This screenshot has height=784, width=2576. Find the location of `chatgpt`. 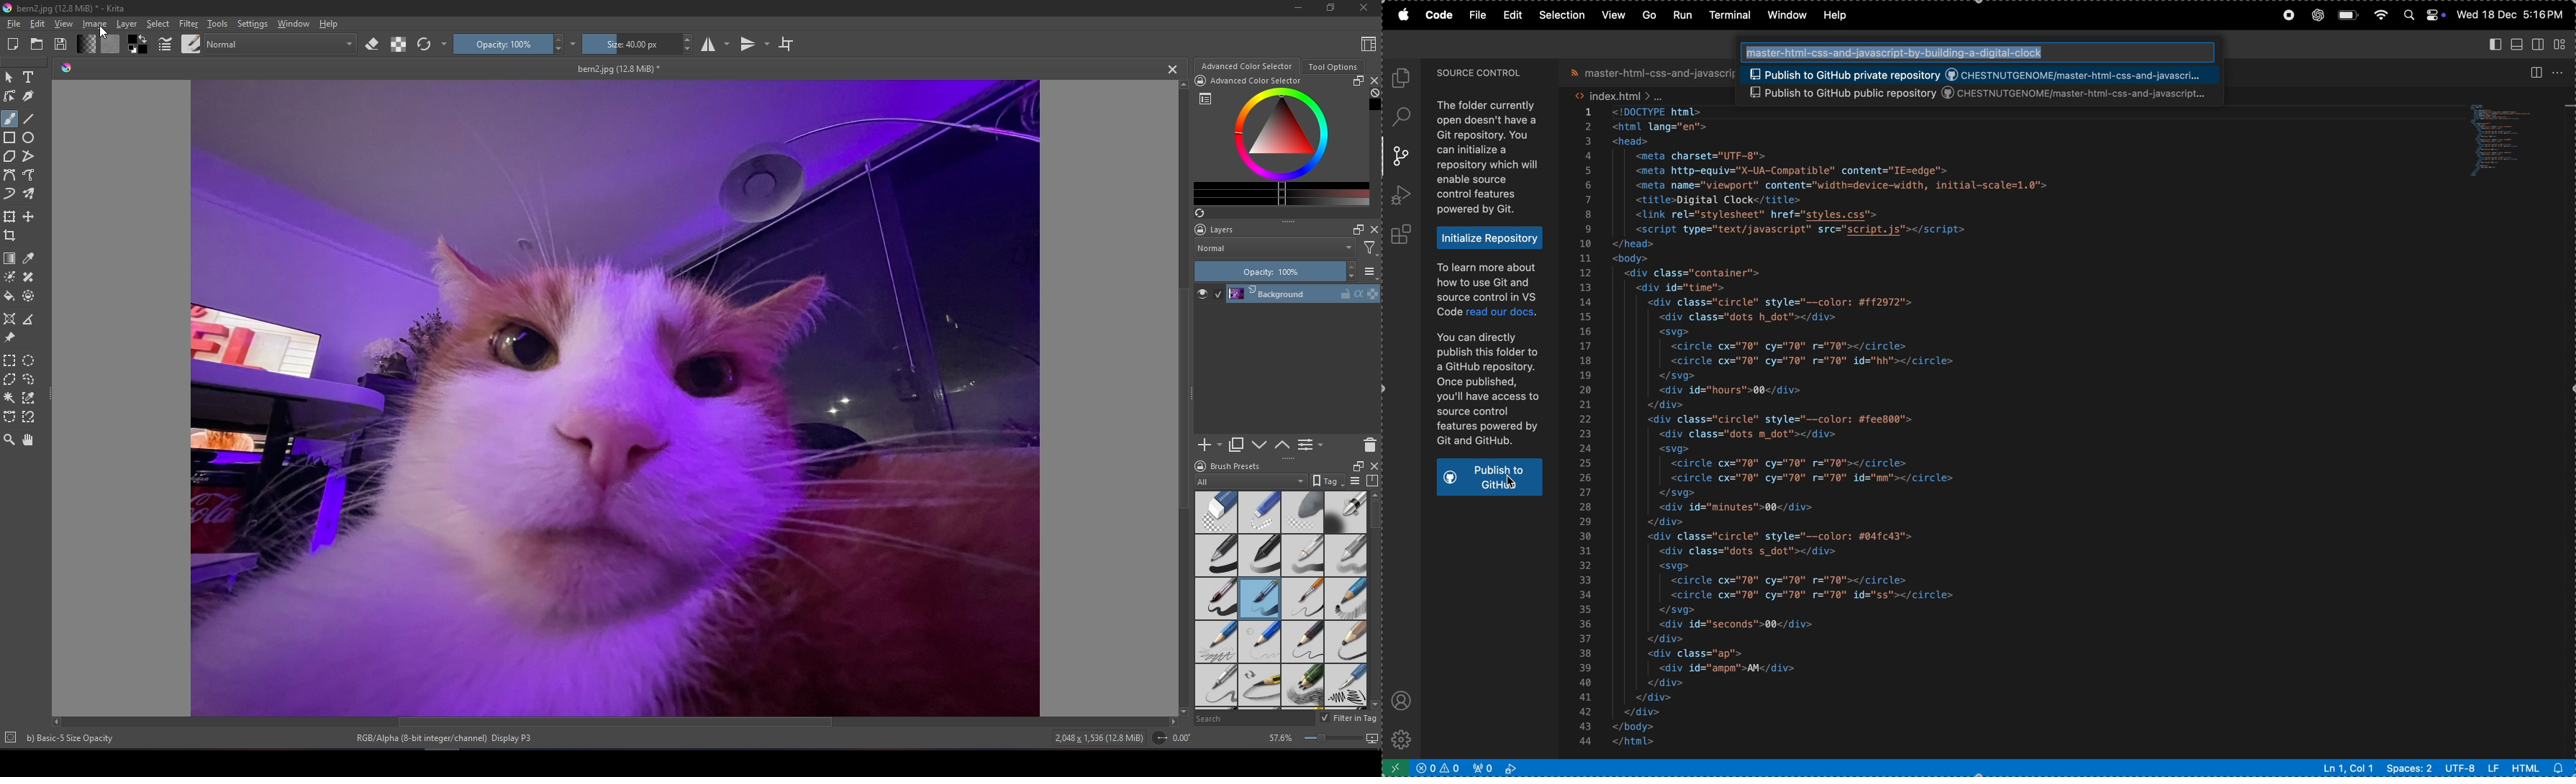

chatgpt is located at coordinates (2316, 16).